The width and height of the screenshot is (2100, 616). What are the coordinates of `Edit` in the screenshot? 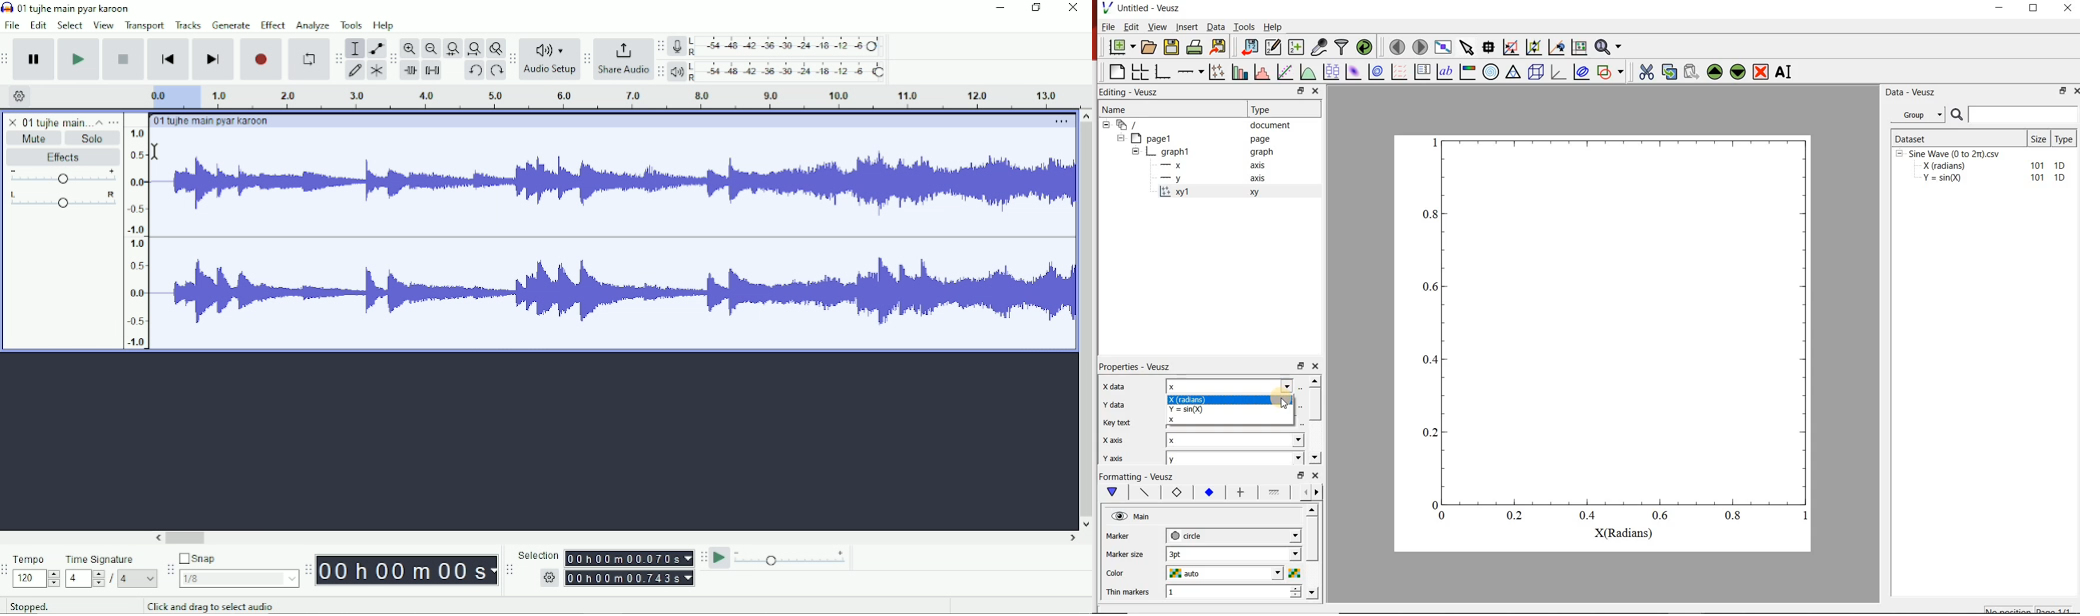 It's located at (39, 25).